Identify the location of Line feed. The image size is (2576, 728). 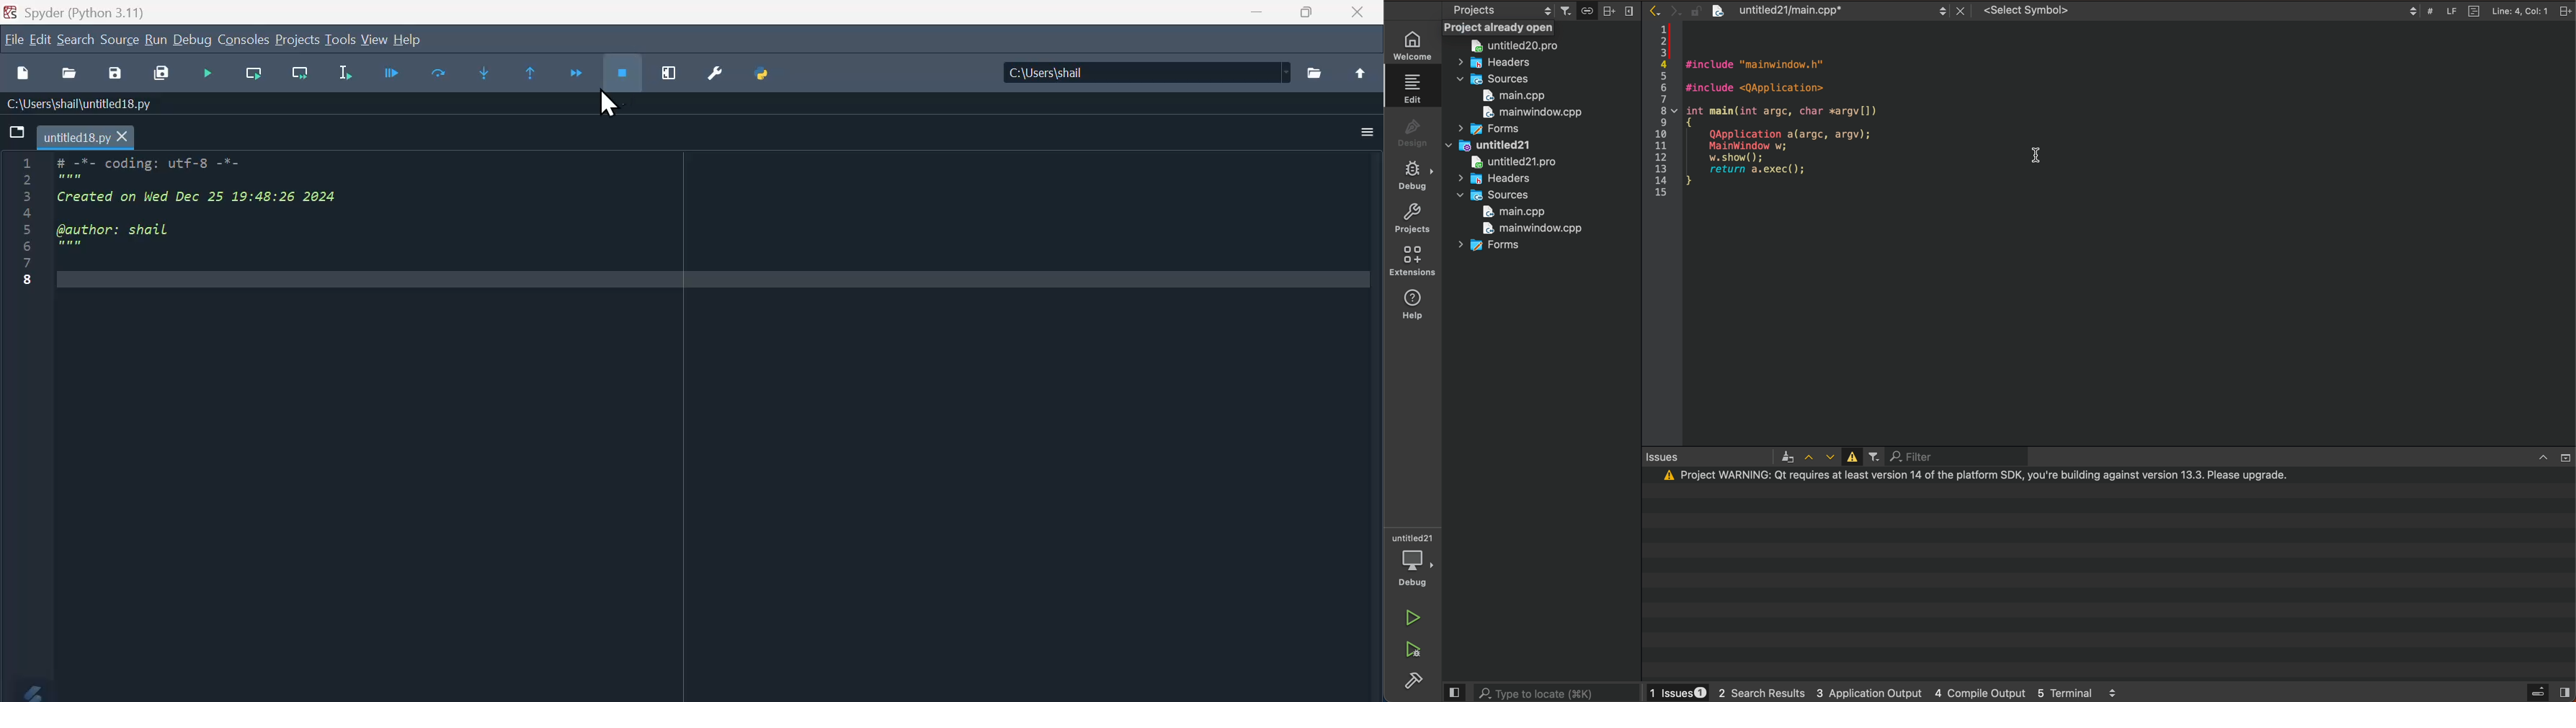
(2449, 10).